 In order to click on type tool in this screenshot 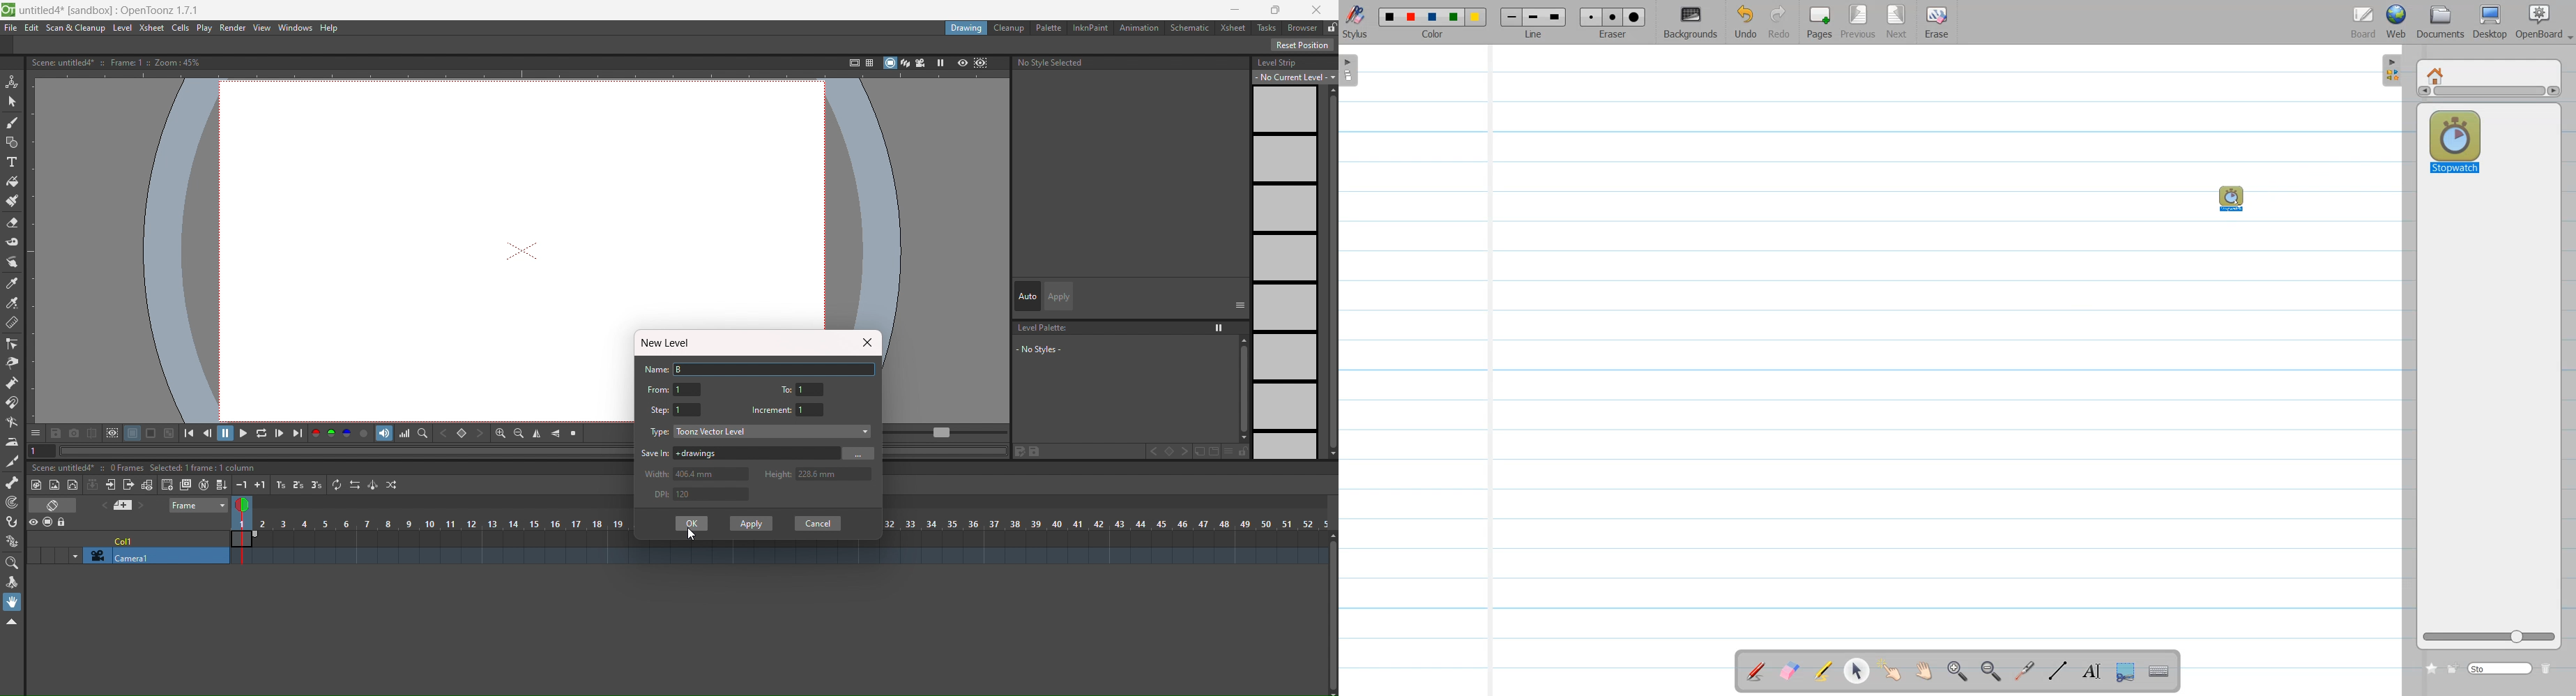, I will do `click(11, 162)`.